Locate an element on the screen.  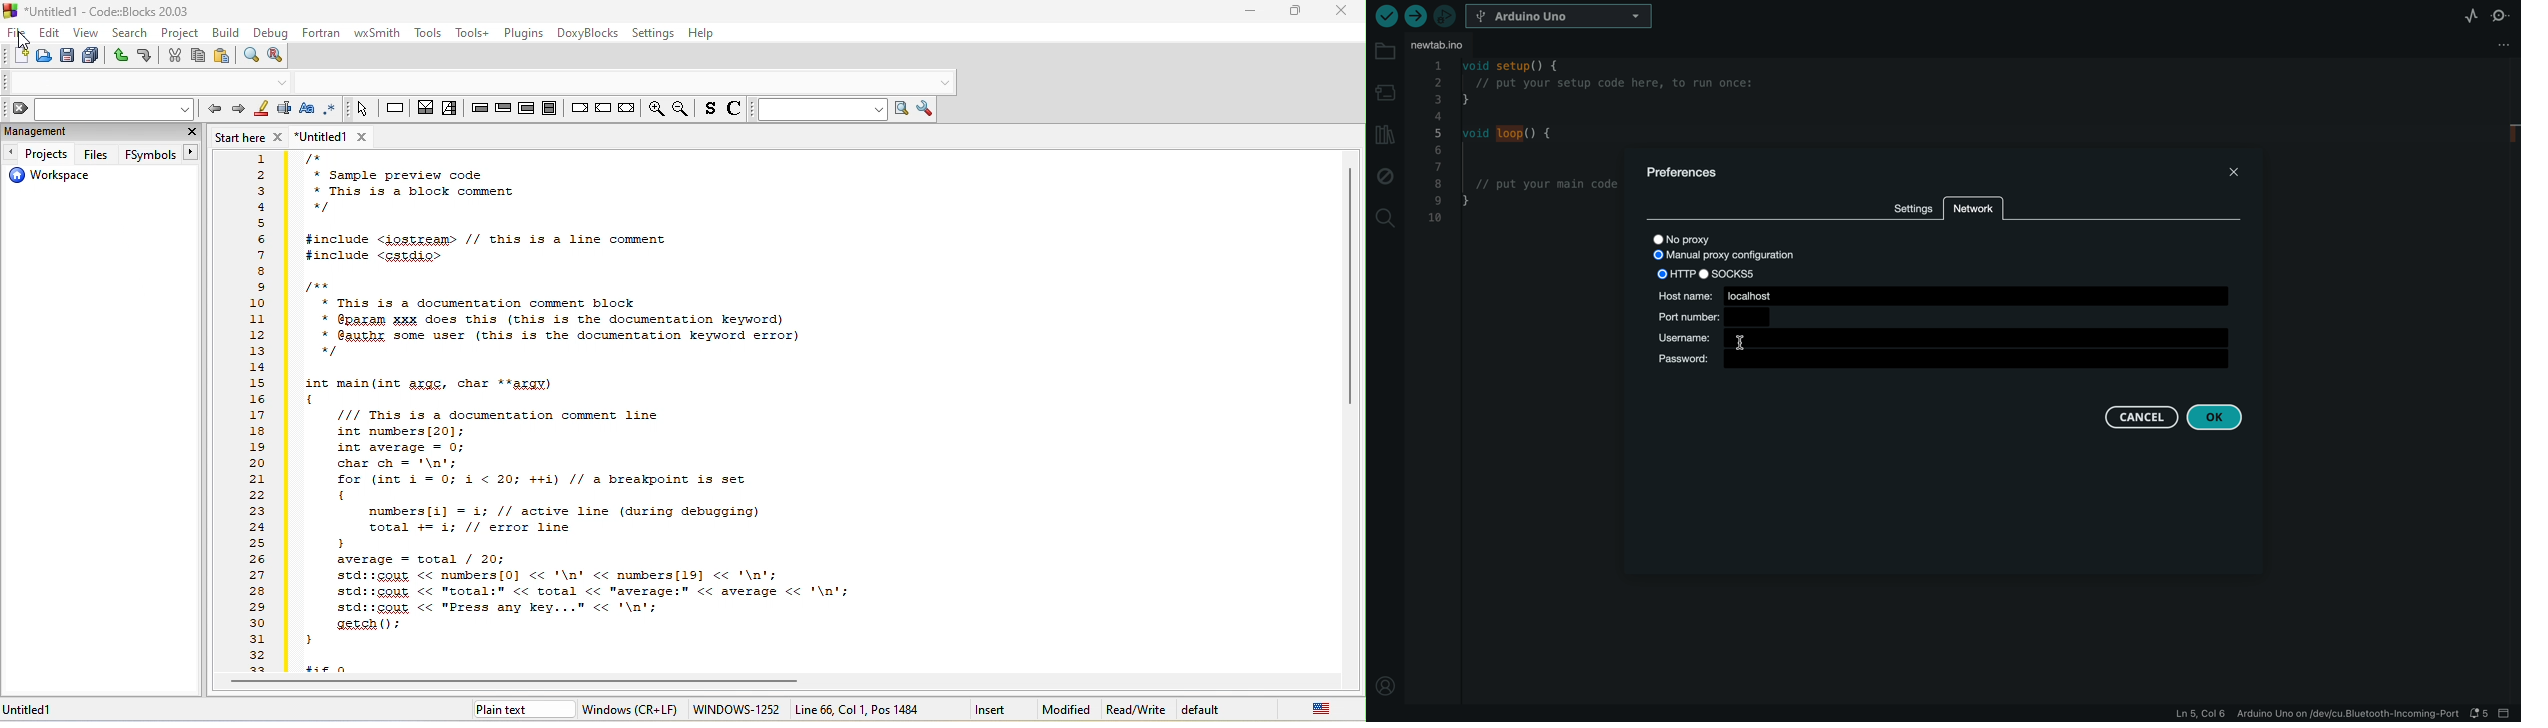
start here is located at coordinates (250, 138).